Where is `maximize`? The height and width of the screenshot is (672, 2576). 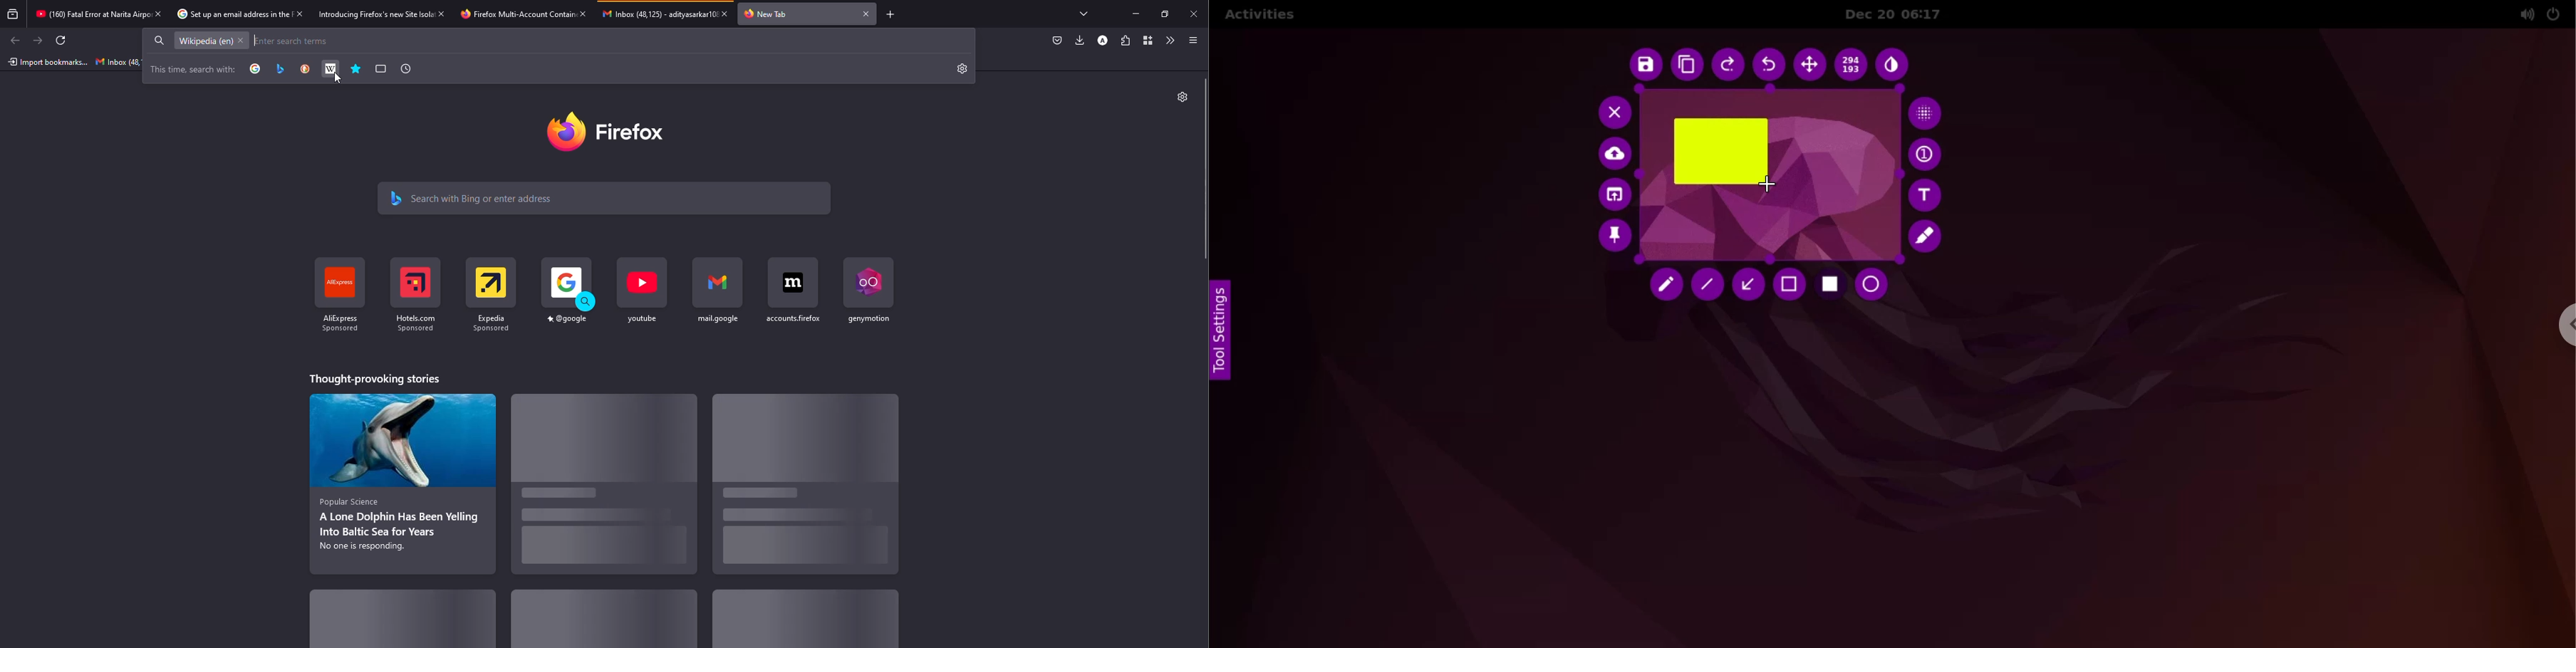
maximize is located at coordinates (1163, 14).